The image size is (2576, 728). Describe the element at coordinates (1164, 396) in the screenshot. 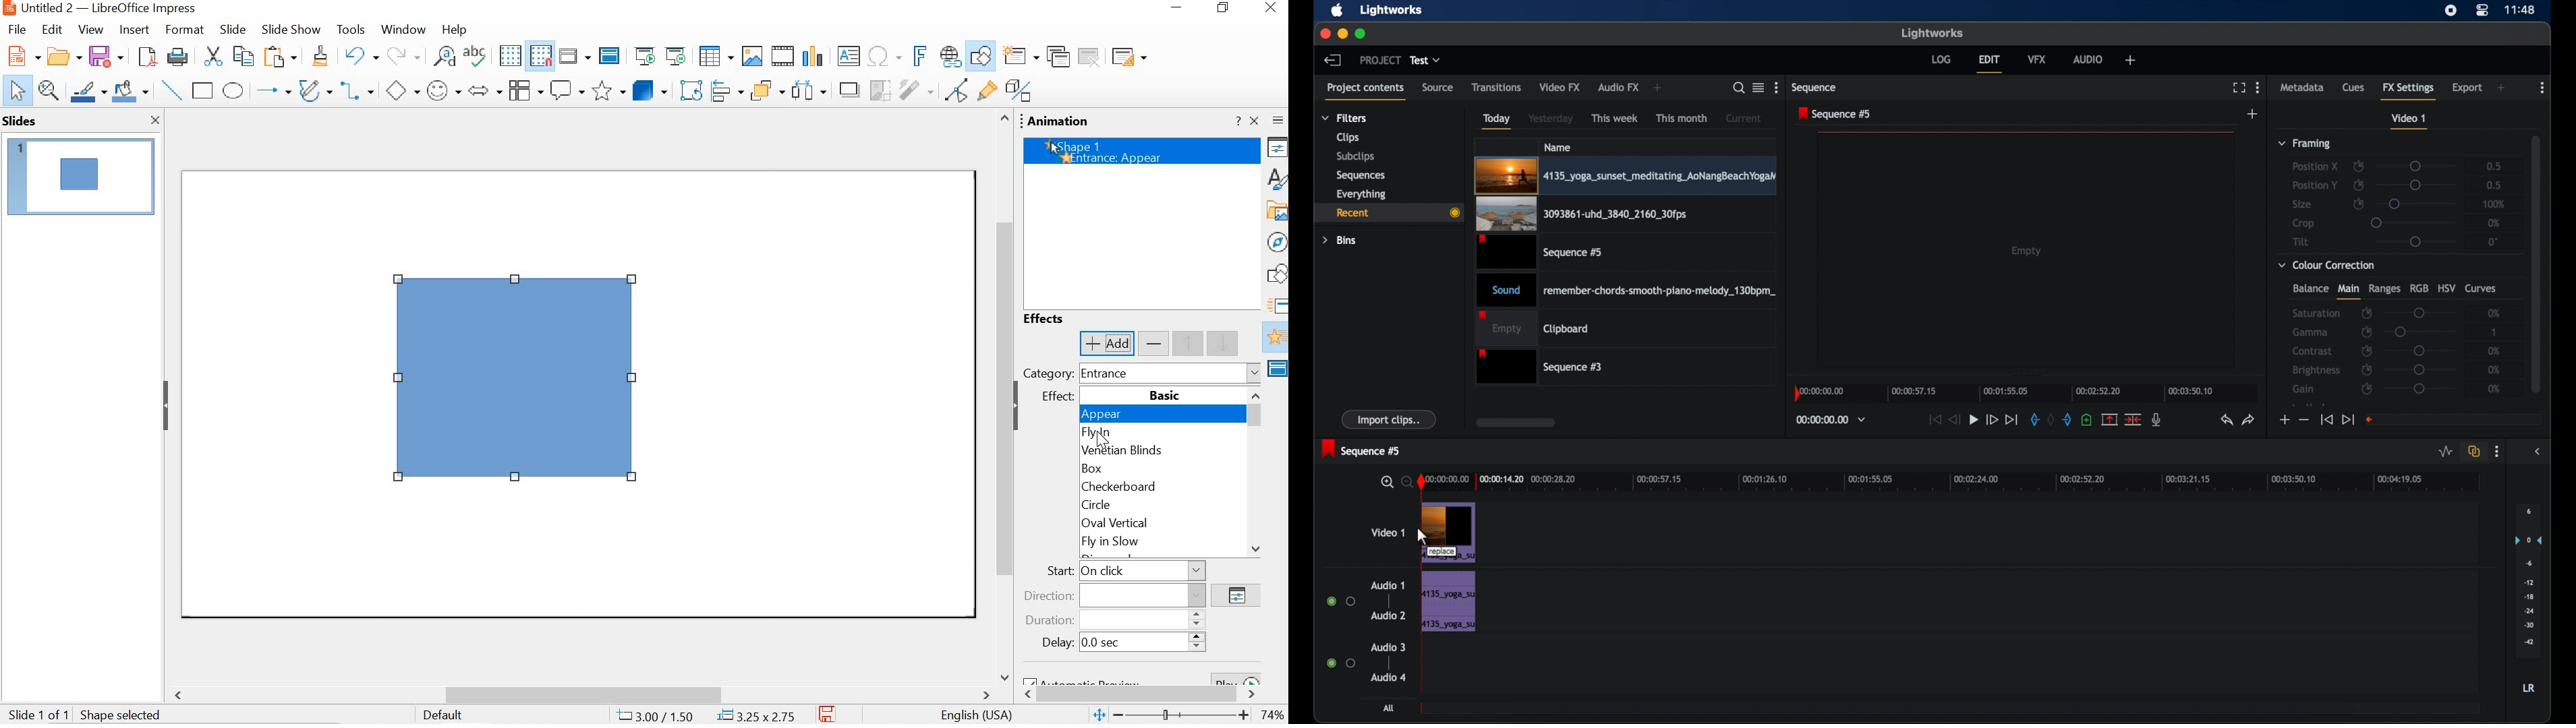

I see `basic` at that location.